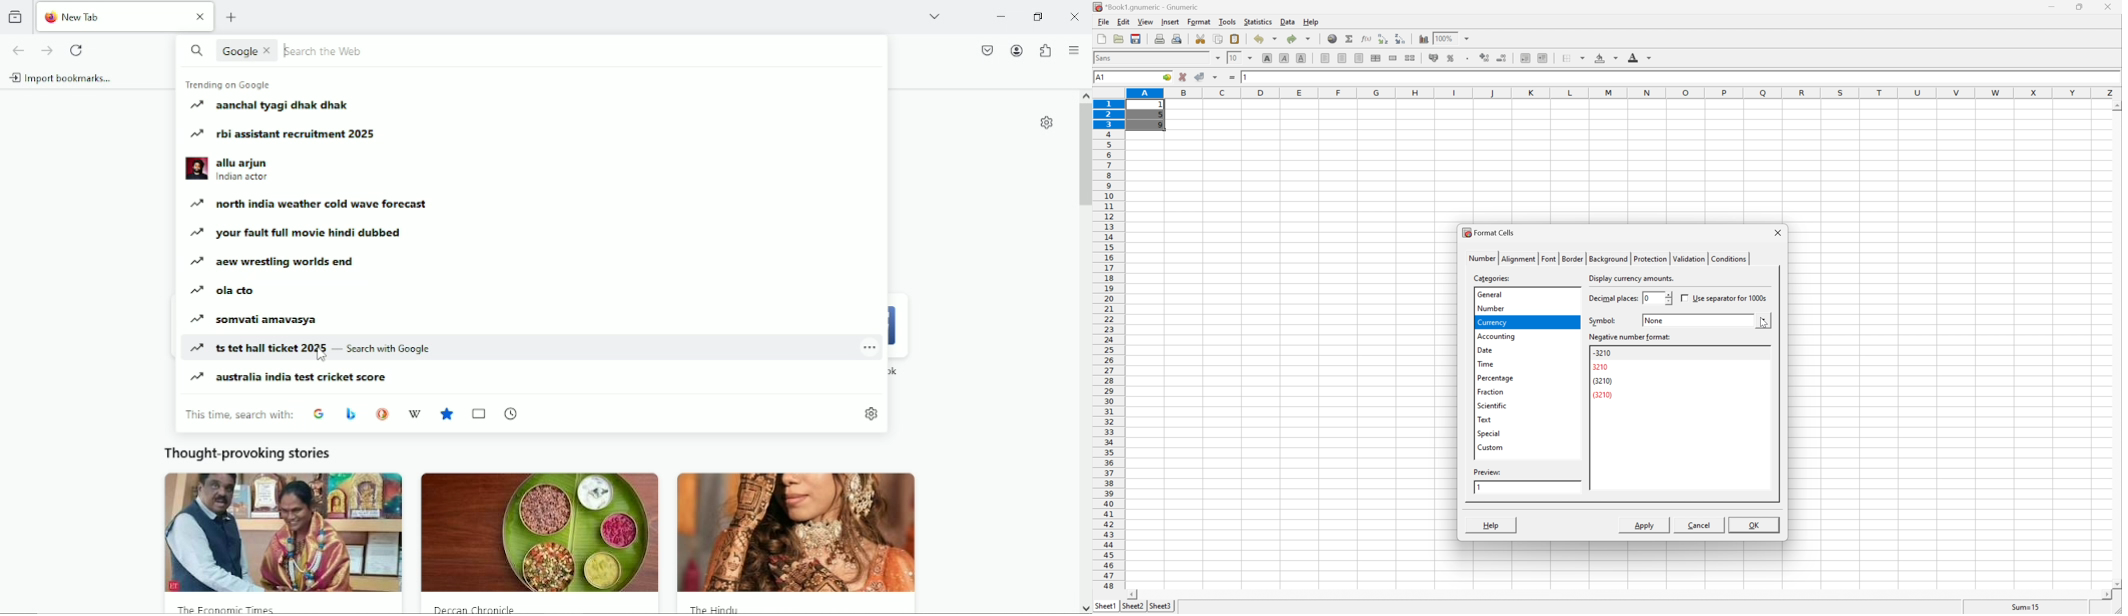 The image size is (2128, 616). Describe the element at coordinates (1423, 38) in the screenshot. I see `insert chart` at that location.